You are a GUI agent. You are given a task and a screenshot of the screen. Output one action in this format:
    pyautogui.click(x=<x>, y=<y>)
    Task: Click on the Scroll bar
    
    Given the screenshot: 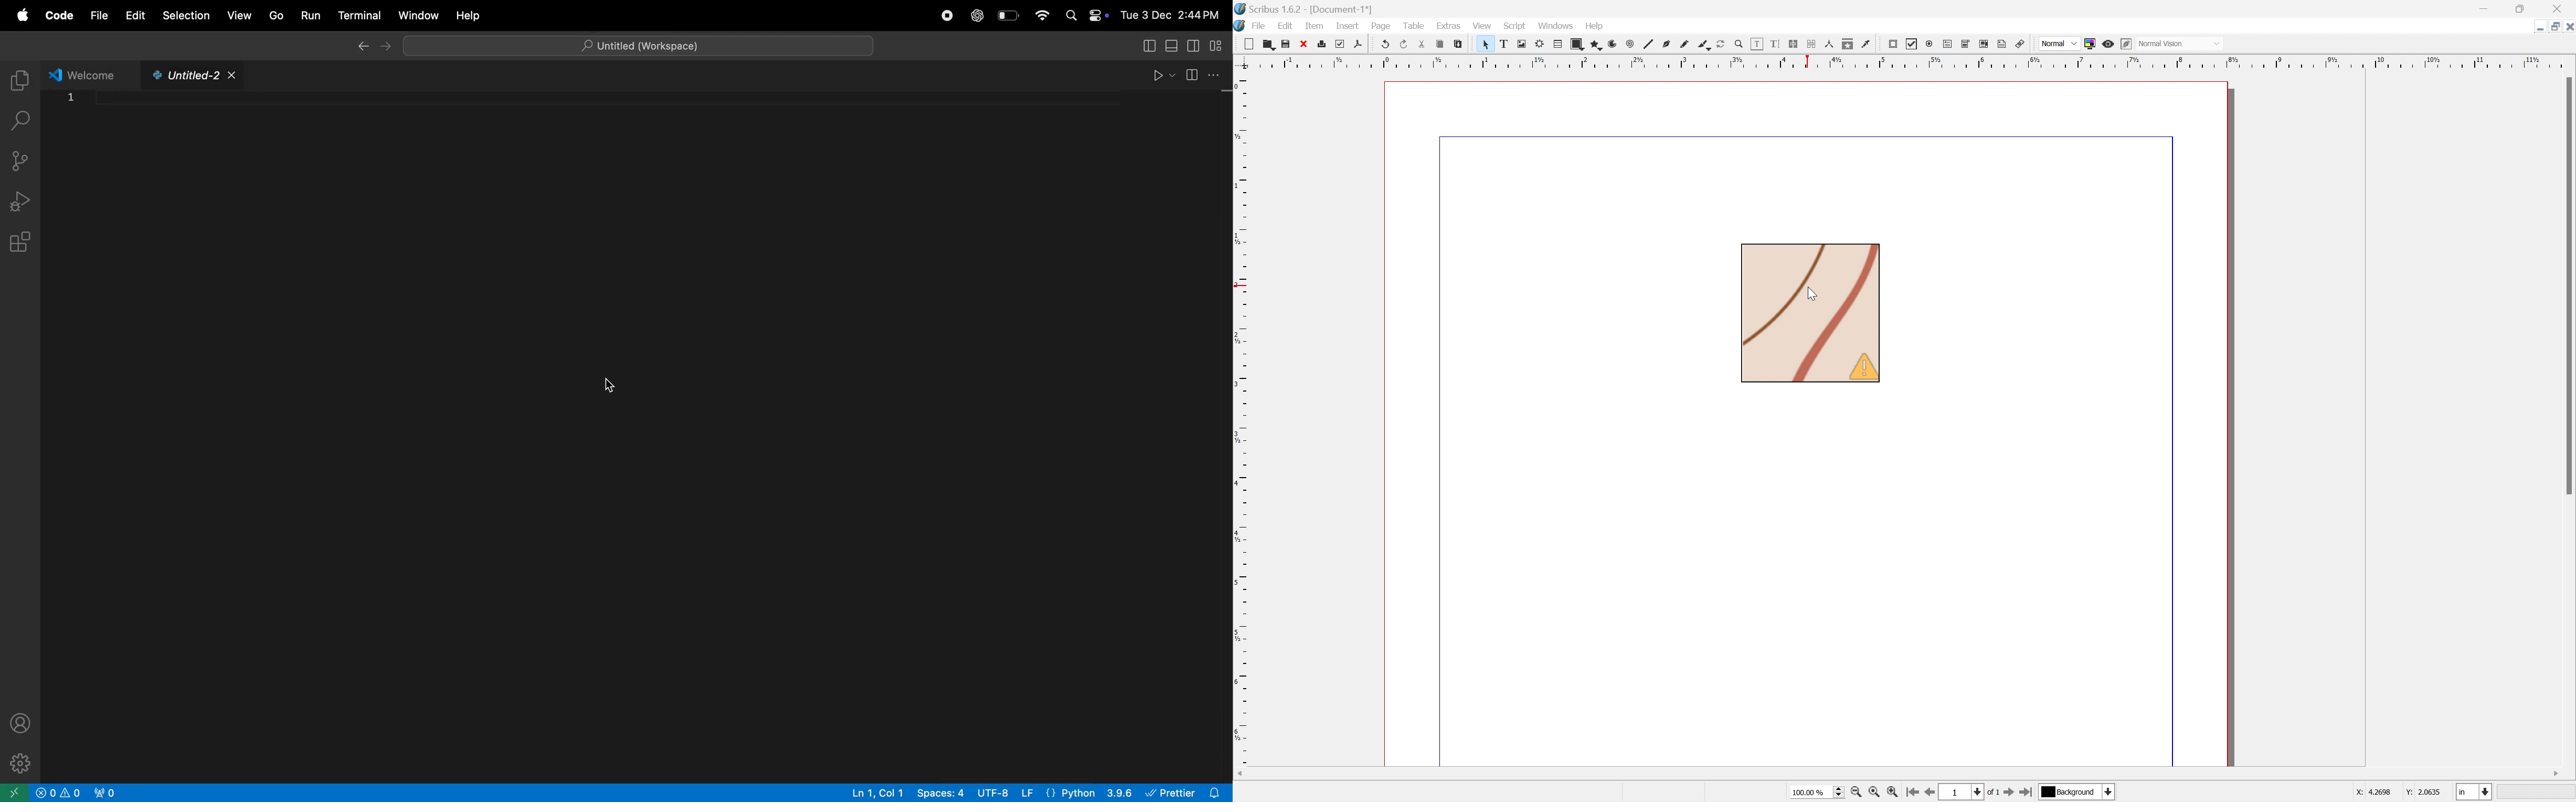 What is the action you would take?
    pyautogui.click(x=2568, y=286)
    